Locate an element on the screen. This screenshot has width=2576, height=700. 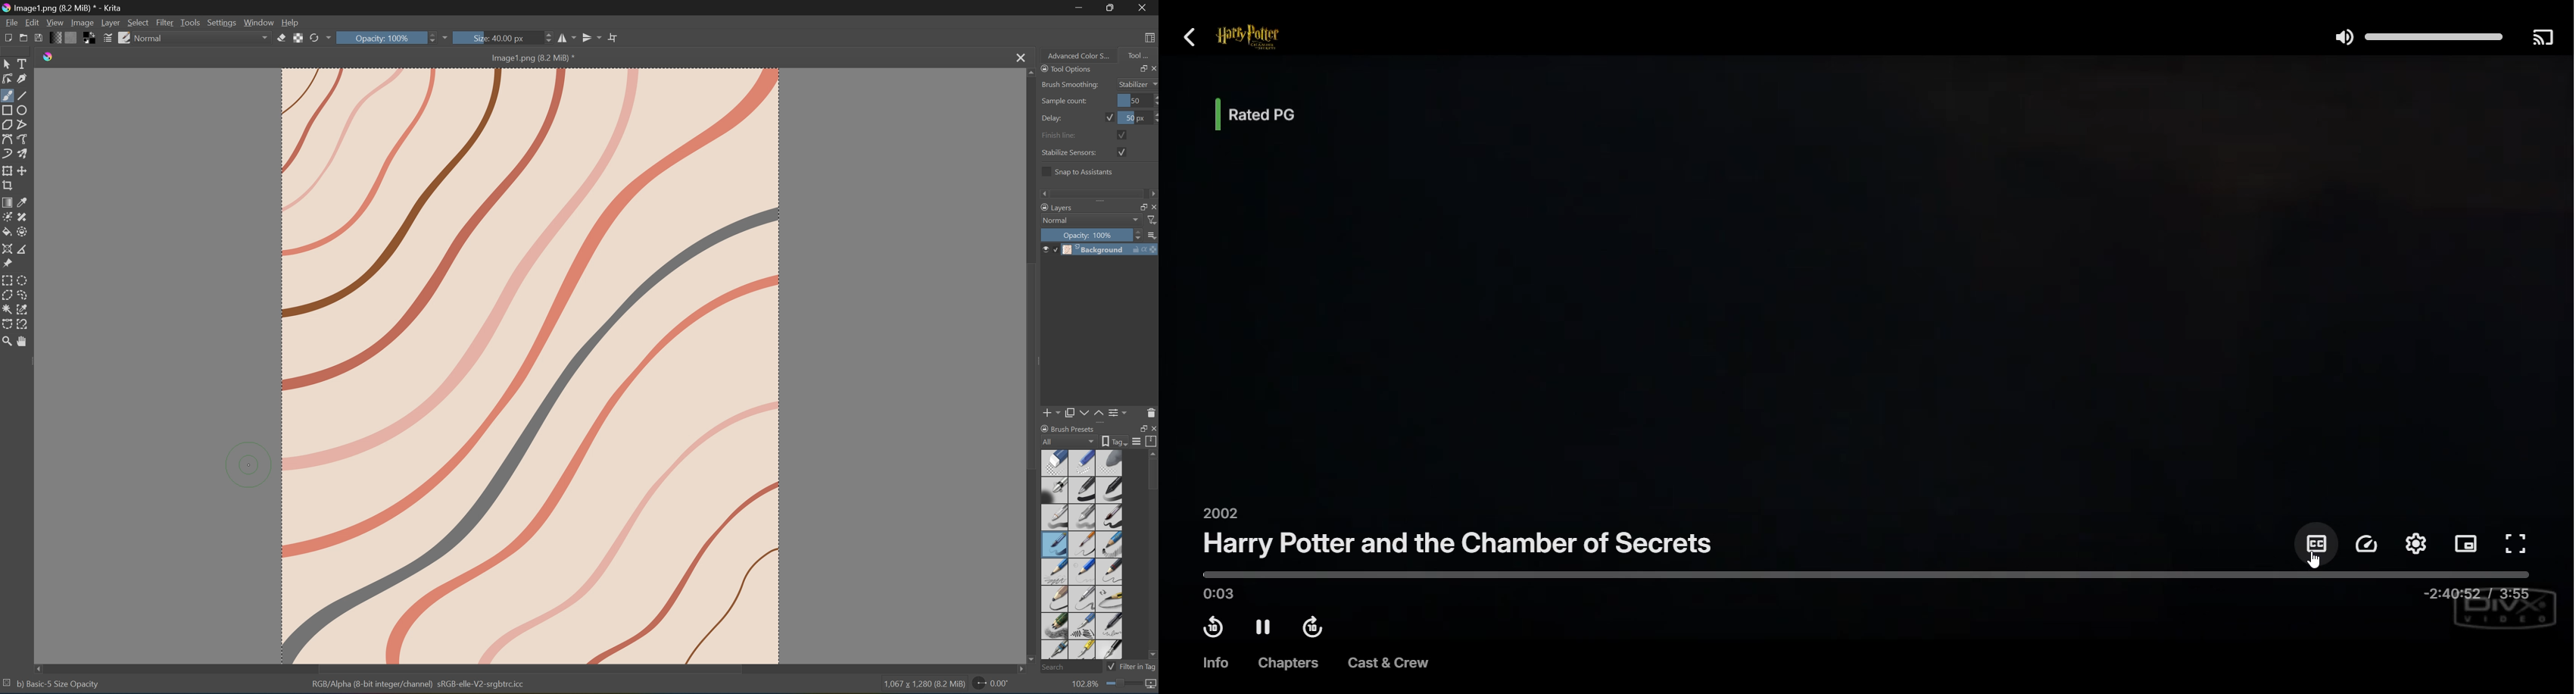
Move the layer is located at coordinates (24, 170).